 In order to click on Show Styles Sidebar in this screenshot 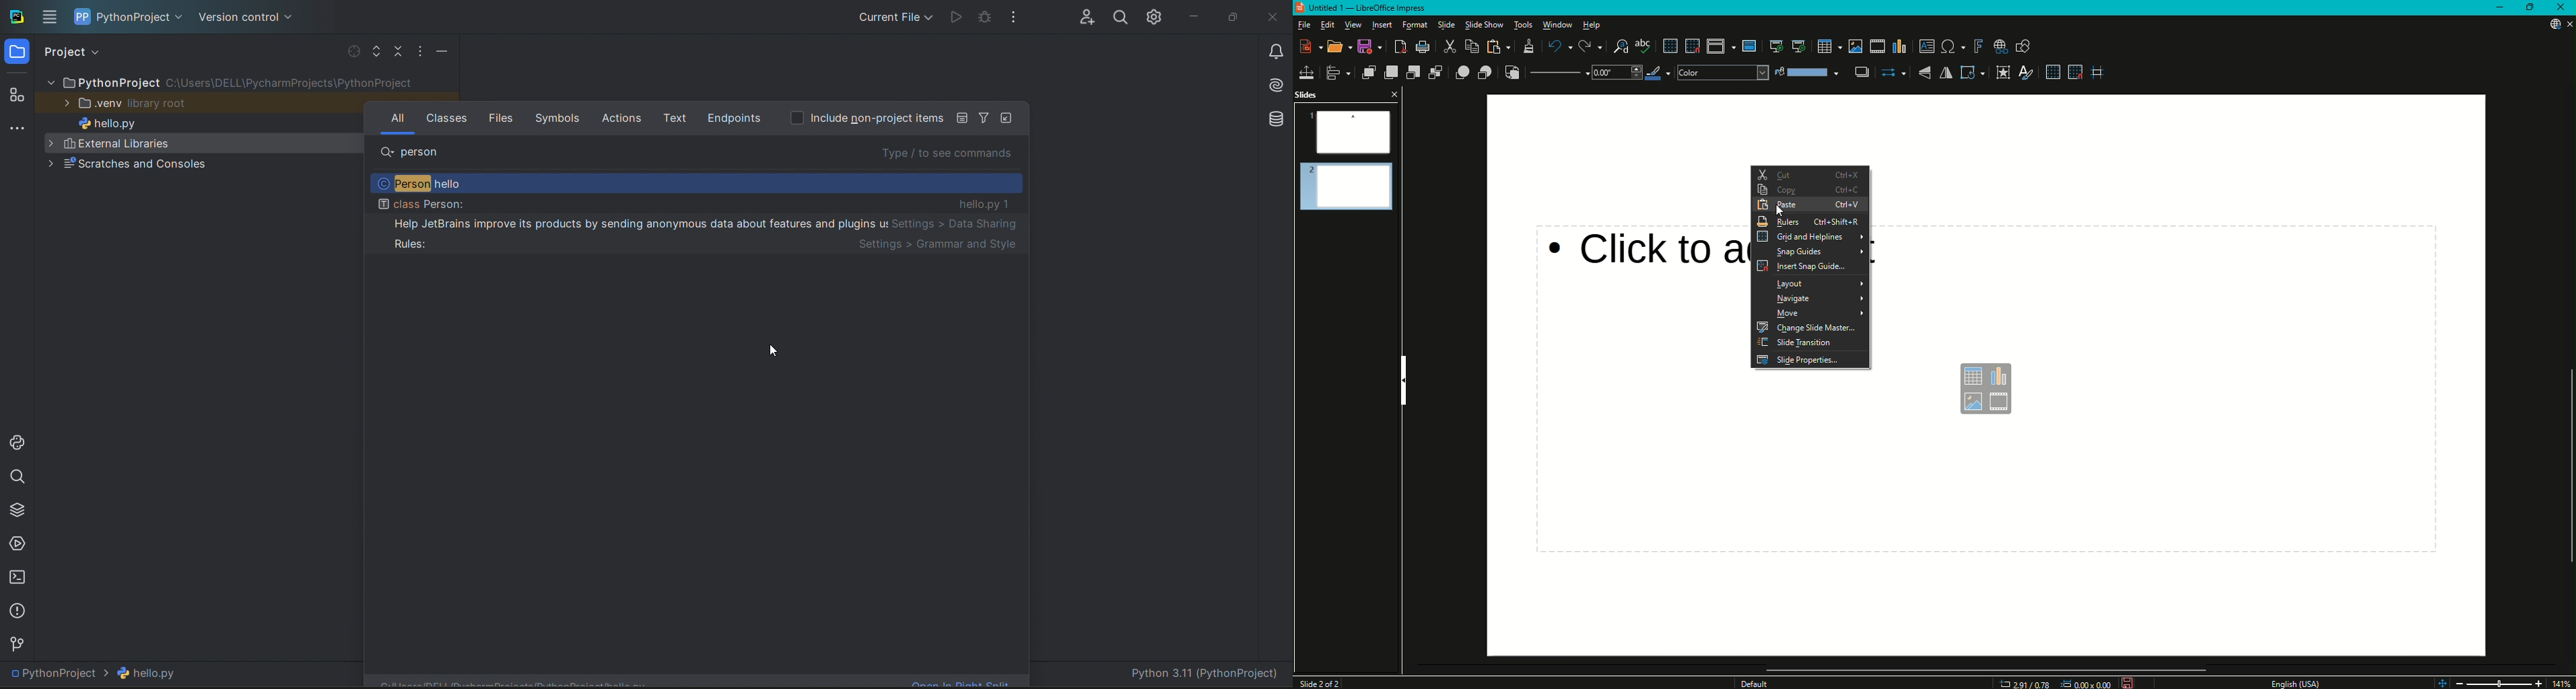, I will do `click(2030, 73)`.